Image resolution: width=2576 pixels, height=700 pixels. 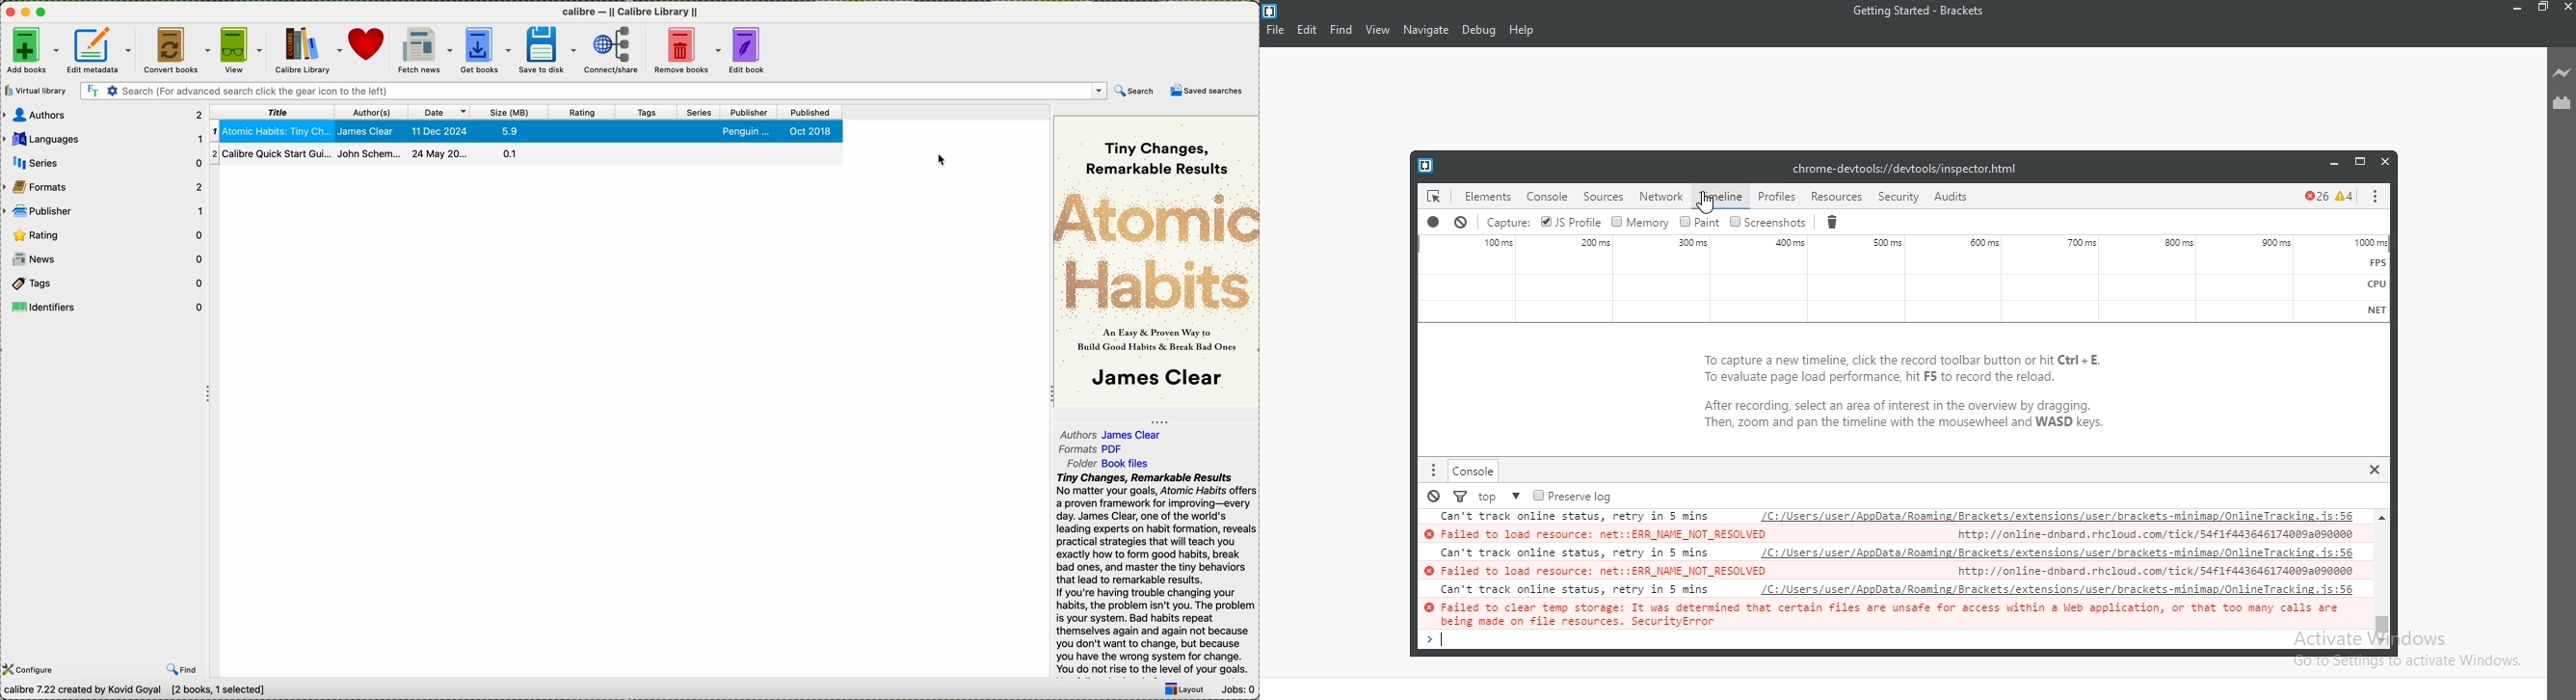 I want to click on series, so click(x=700, y=113).